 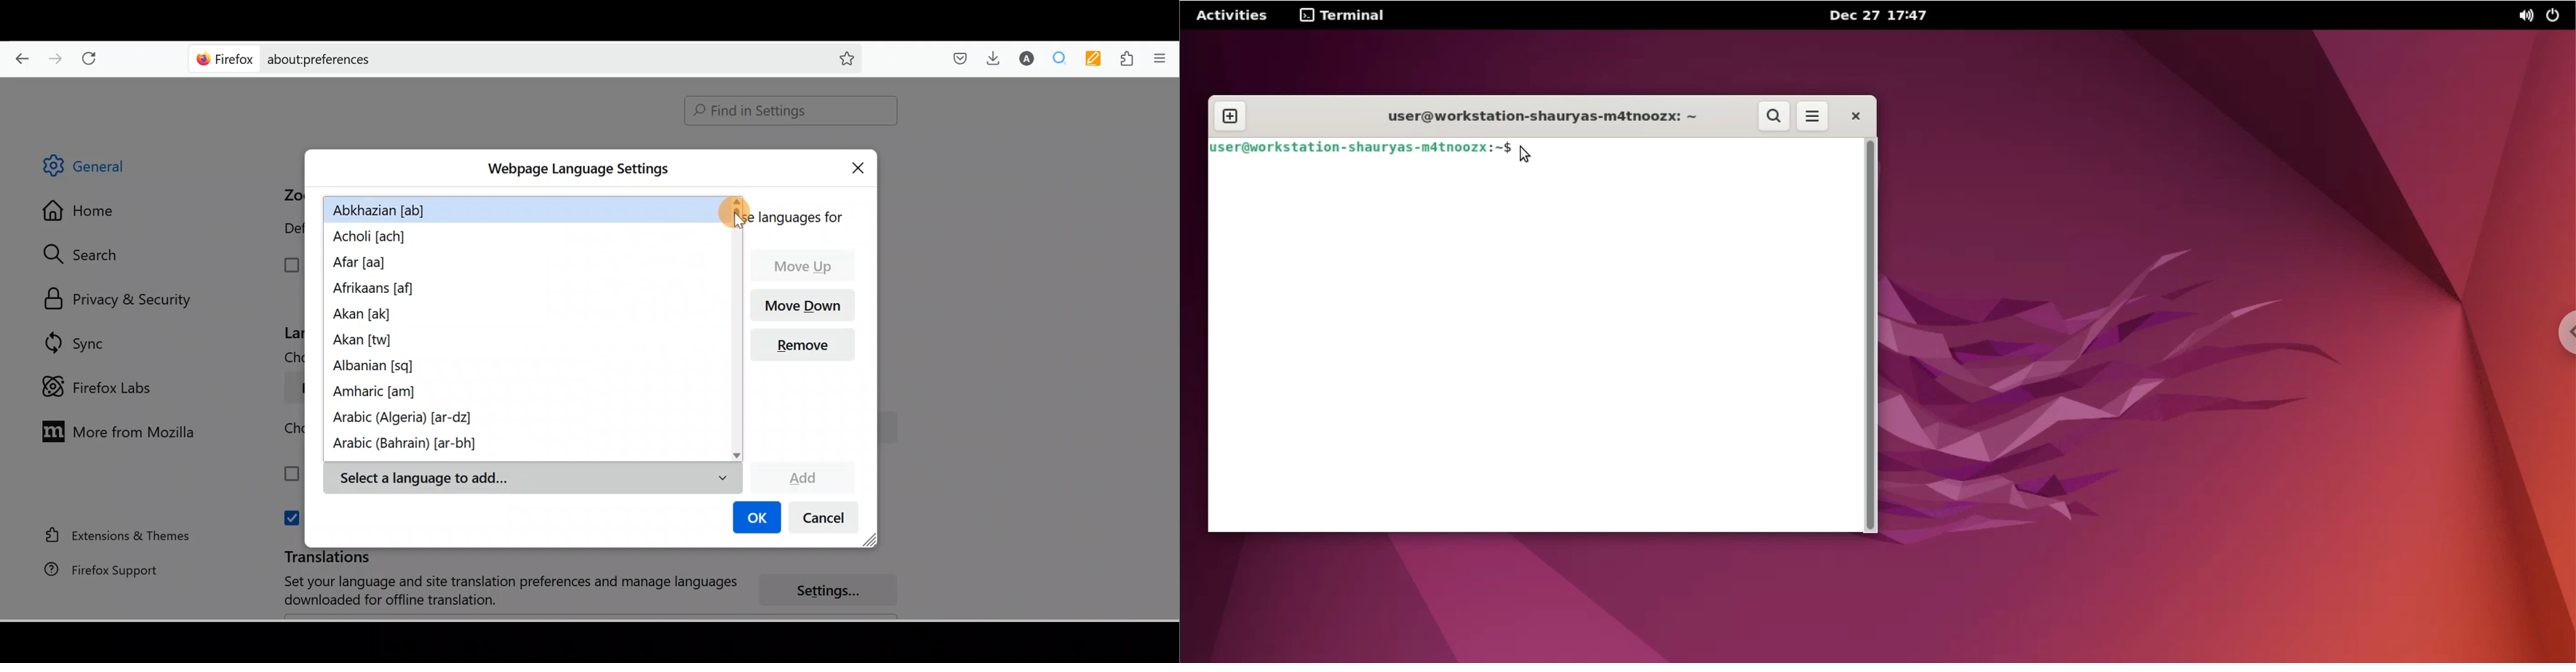 I want to click on user@workstation-shauryas-m4tnoozx:~, so click(x=1536, y=113).